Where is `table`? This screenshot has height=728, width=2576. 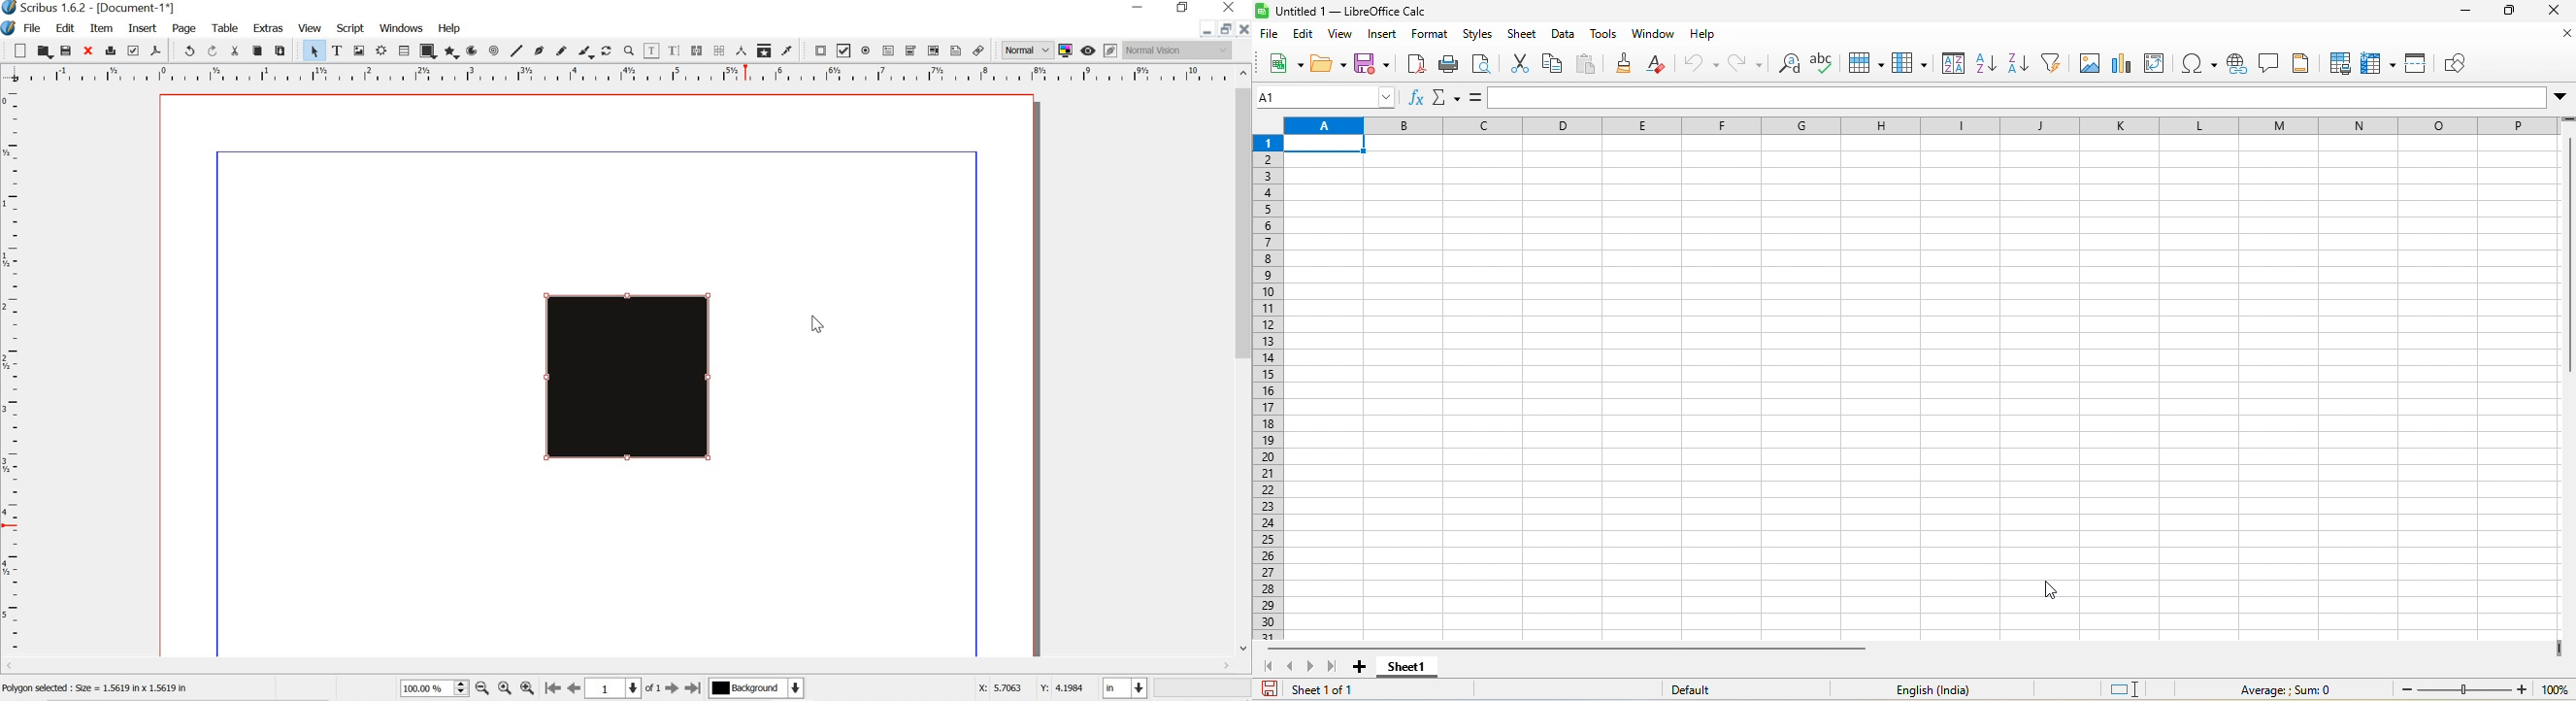
table is located at coordinates (226, 28).